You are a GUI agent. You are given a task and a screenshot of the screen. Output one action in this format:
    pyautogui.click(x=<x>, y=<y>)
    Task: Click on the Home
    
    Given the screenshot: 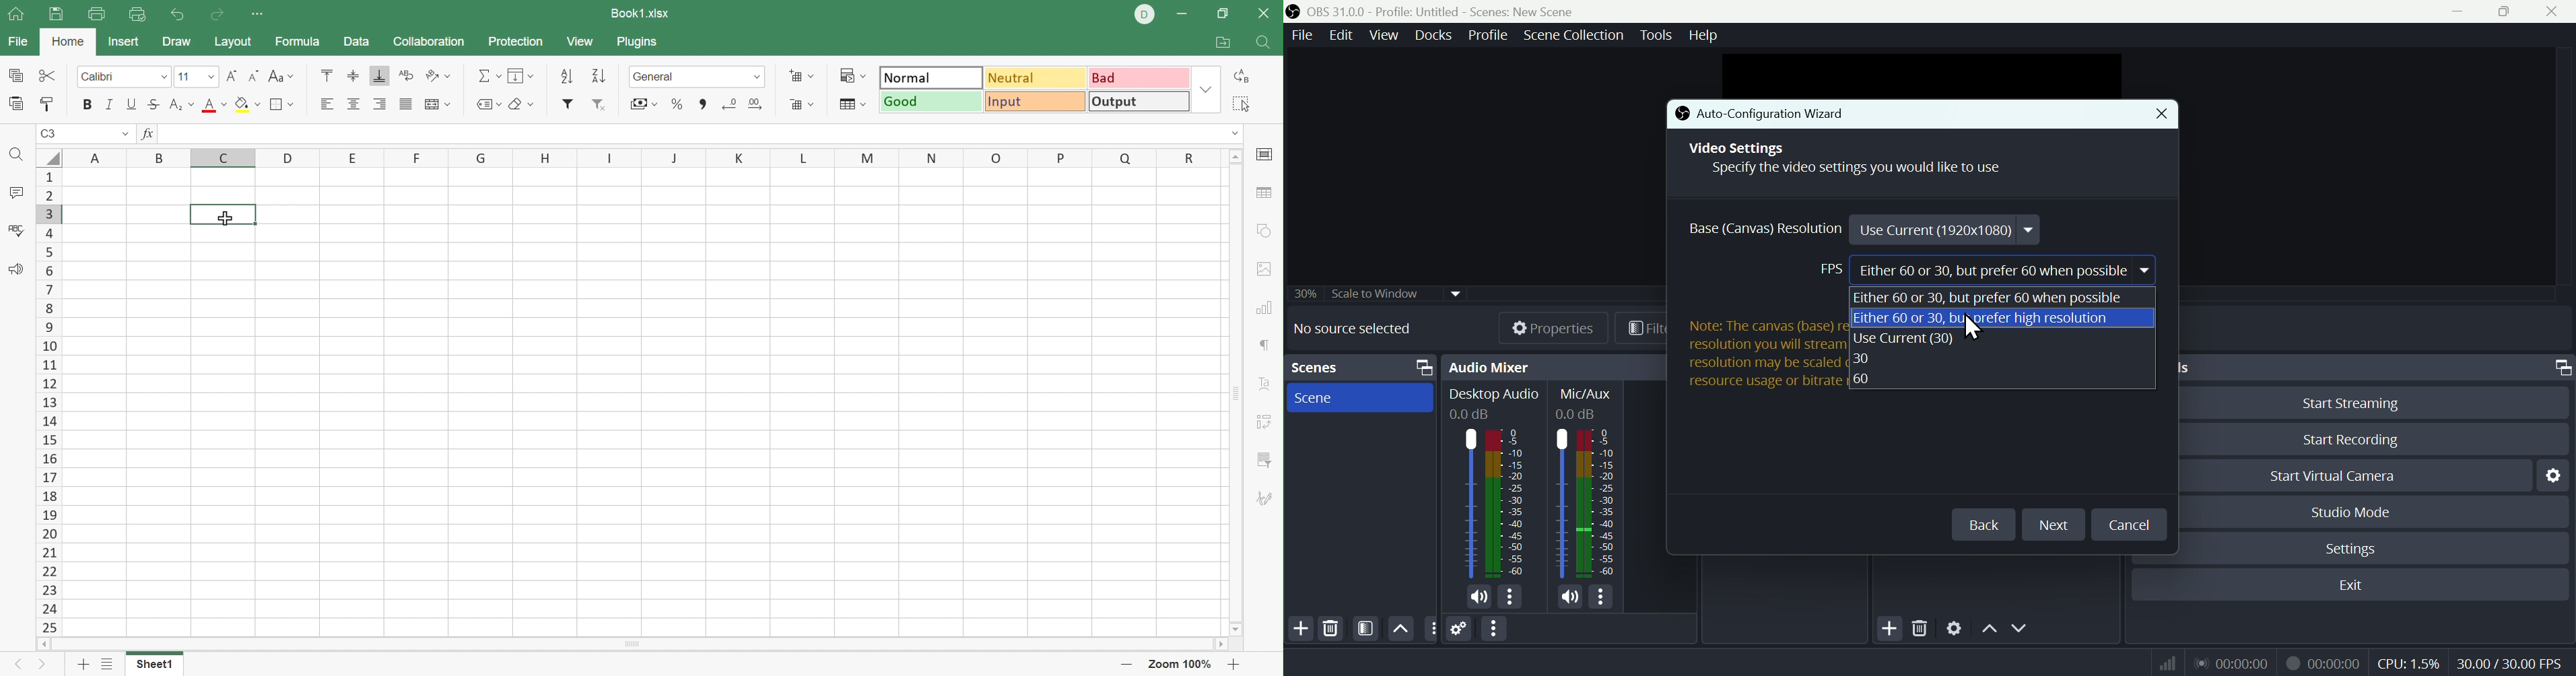 What is the action you would take?
    pyautogui.click(x=70, y=42)
    